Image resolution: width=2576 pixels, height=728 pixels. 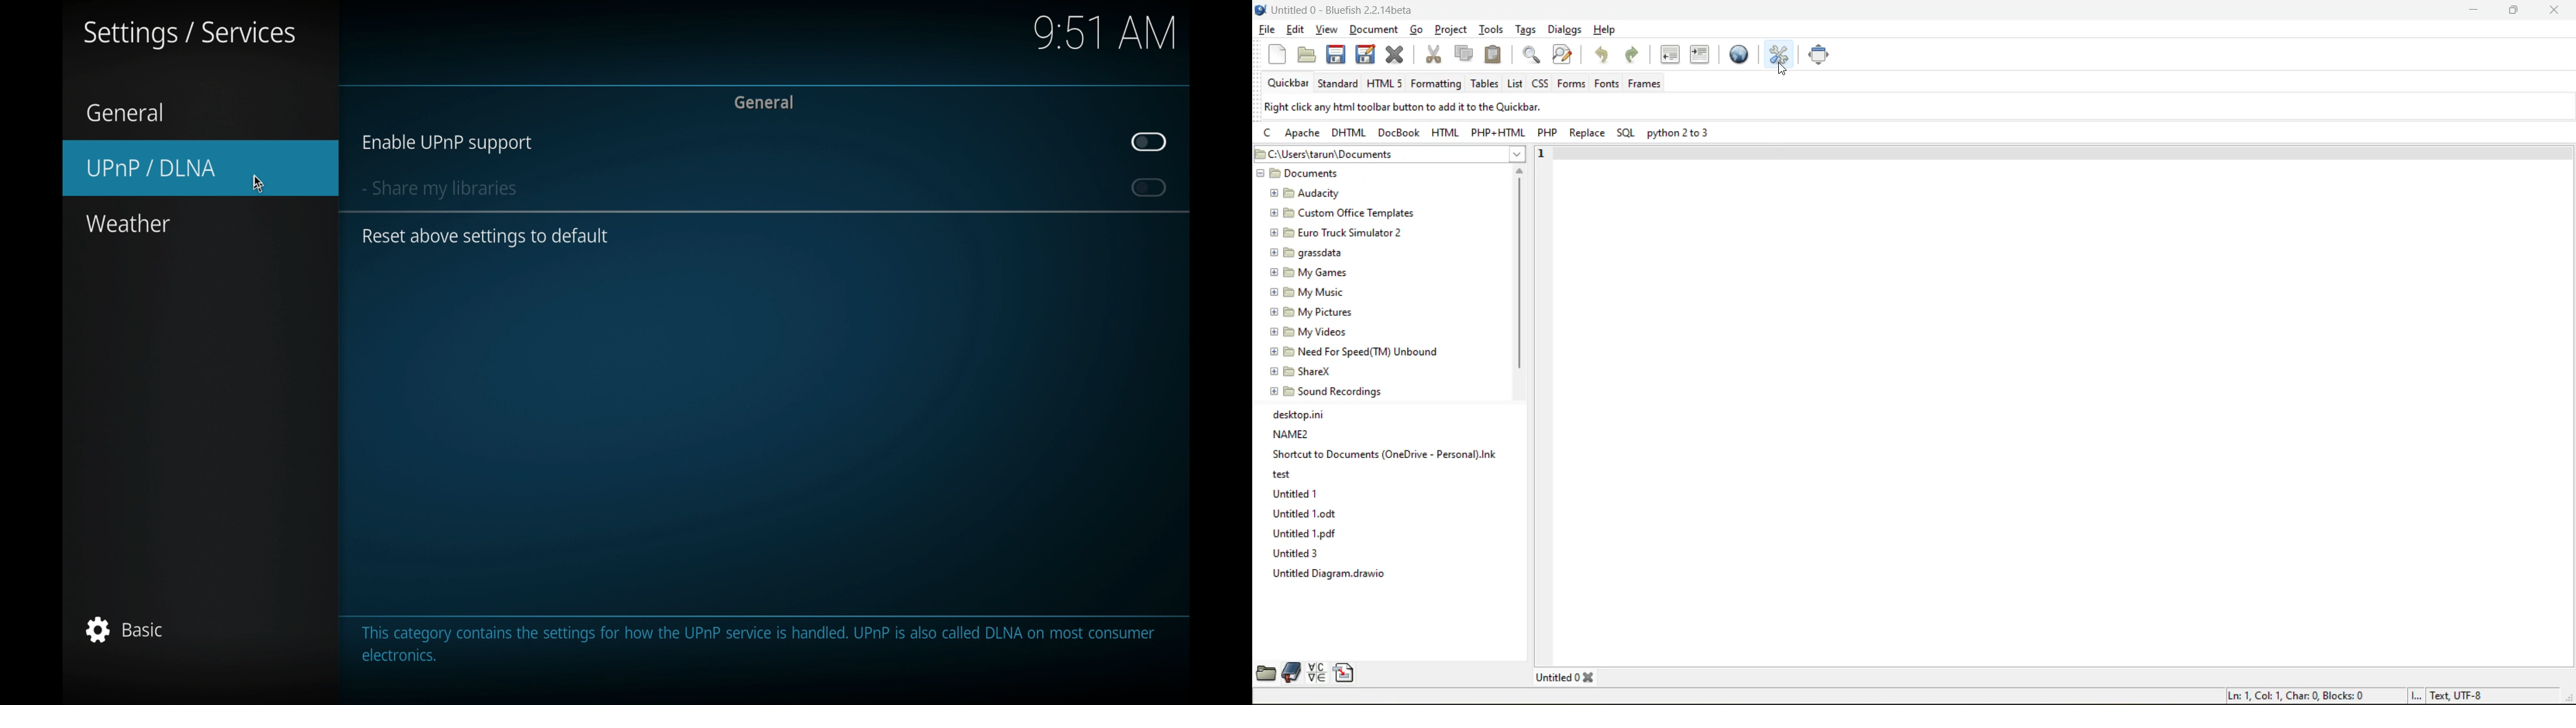 What do you see at coordinates (1150, 188) in the screenshot?
I see `toggle button` at bounding box center [1150, 188].